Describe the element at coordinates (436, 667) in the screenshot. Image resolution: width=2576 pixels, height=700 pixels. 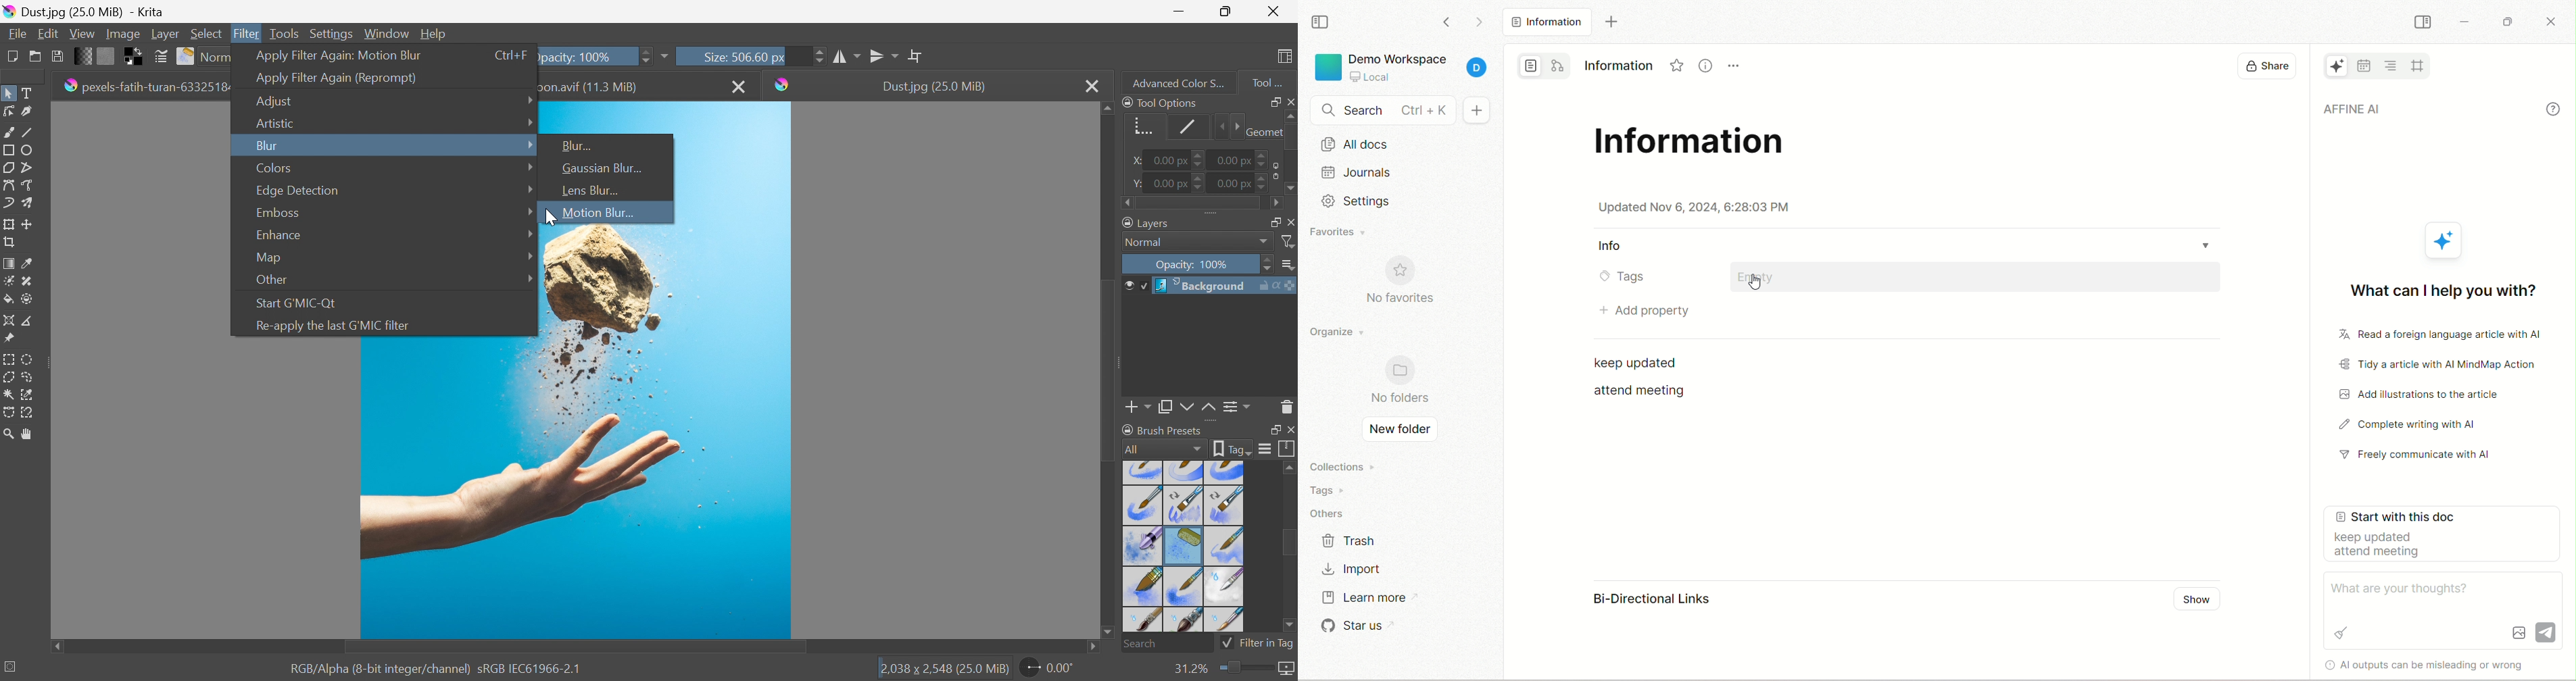
I see `RGB Alpha (8-bit integer/channel) sRGB IEC61966-2.1` at that location.